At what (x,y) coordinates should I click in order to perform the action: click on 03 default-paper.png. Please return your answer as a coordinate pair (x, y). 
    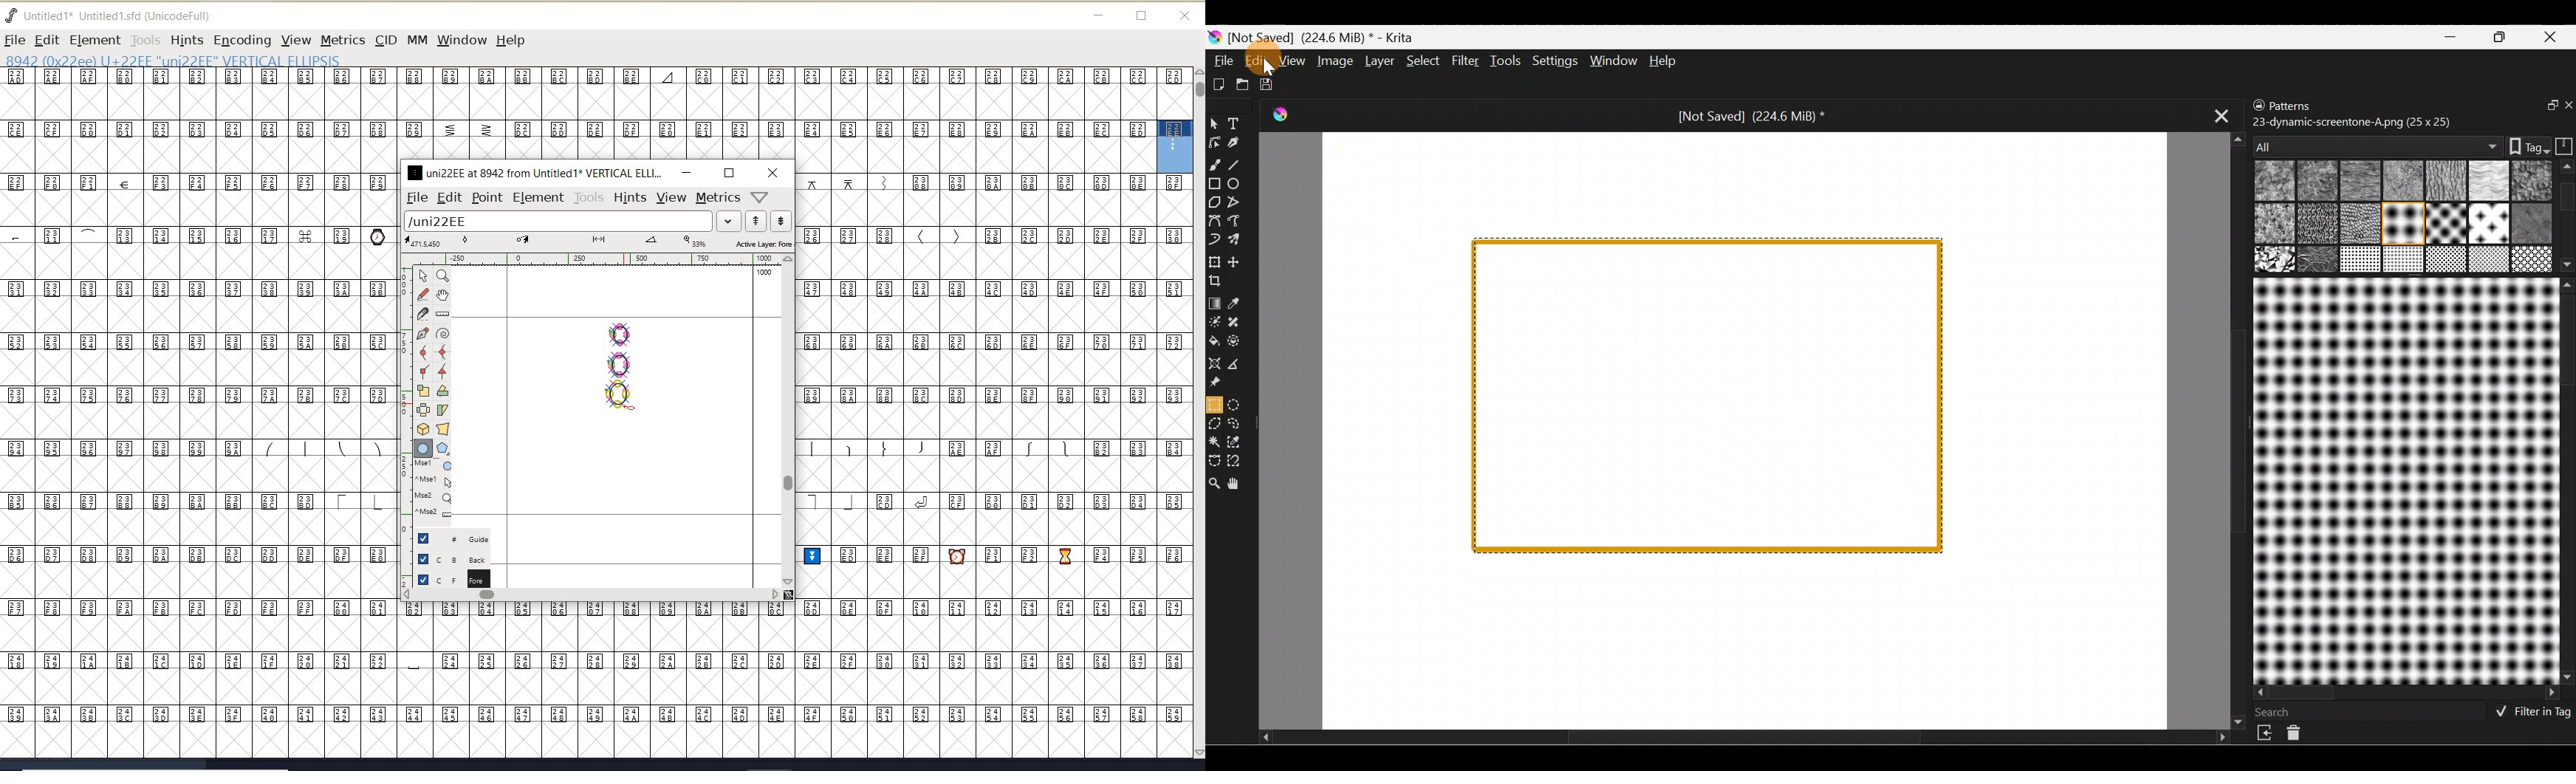
    Looking at the image, I should click on (2400, 182).